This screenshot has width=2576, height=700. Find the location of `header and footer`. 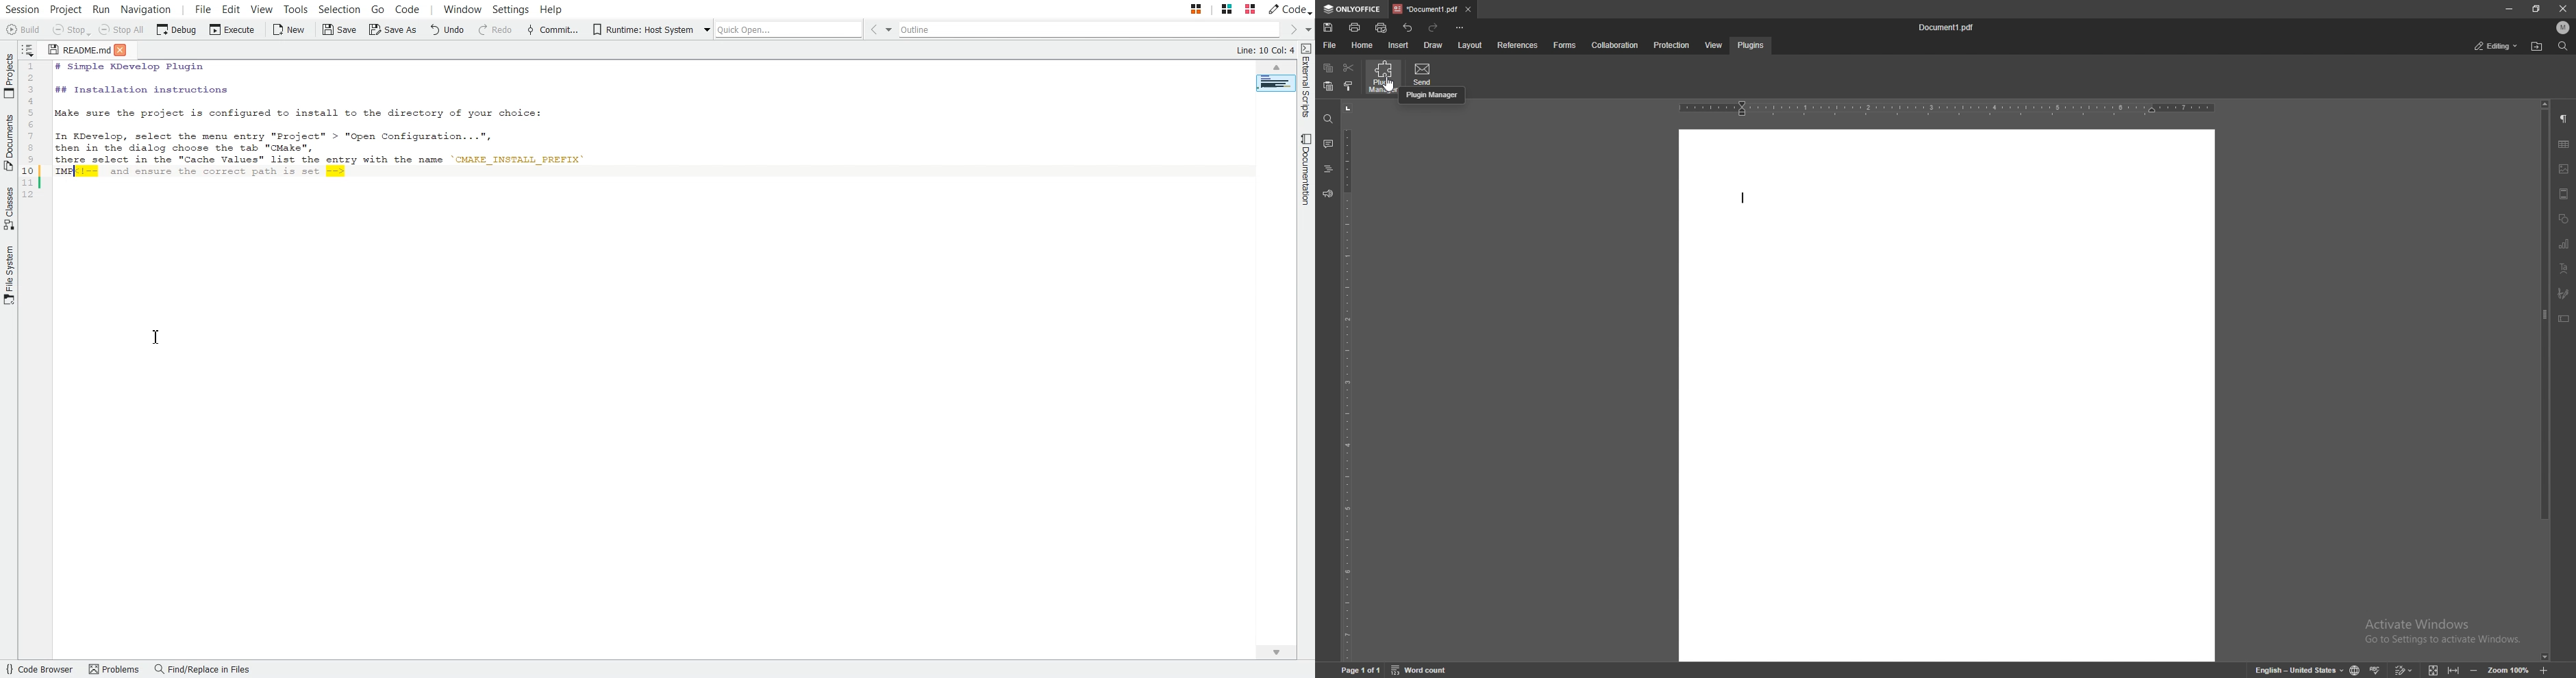

header and footer is located at coordinates (2565, 193).